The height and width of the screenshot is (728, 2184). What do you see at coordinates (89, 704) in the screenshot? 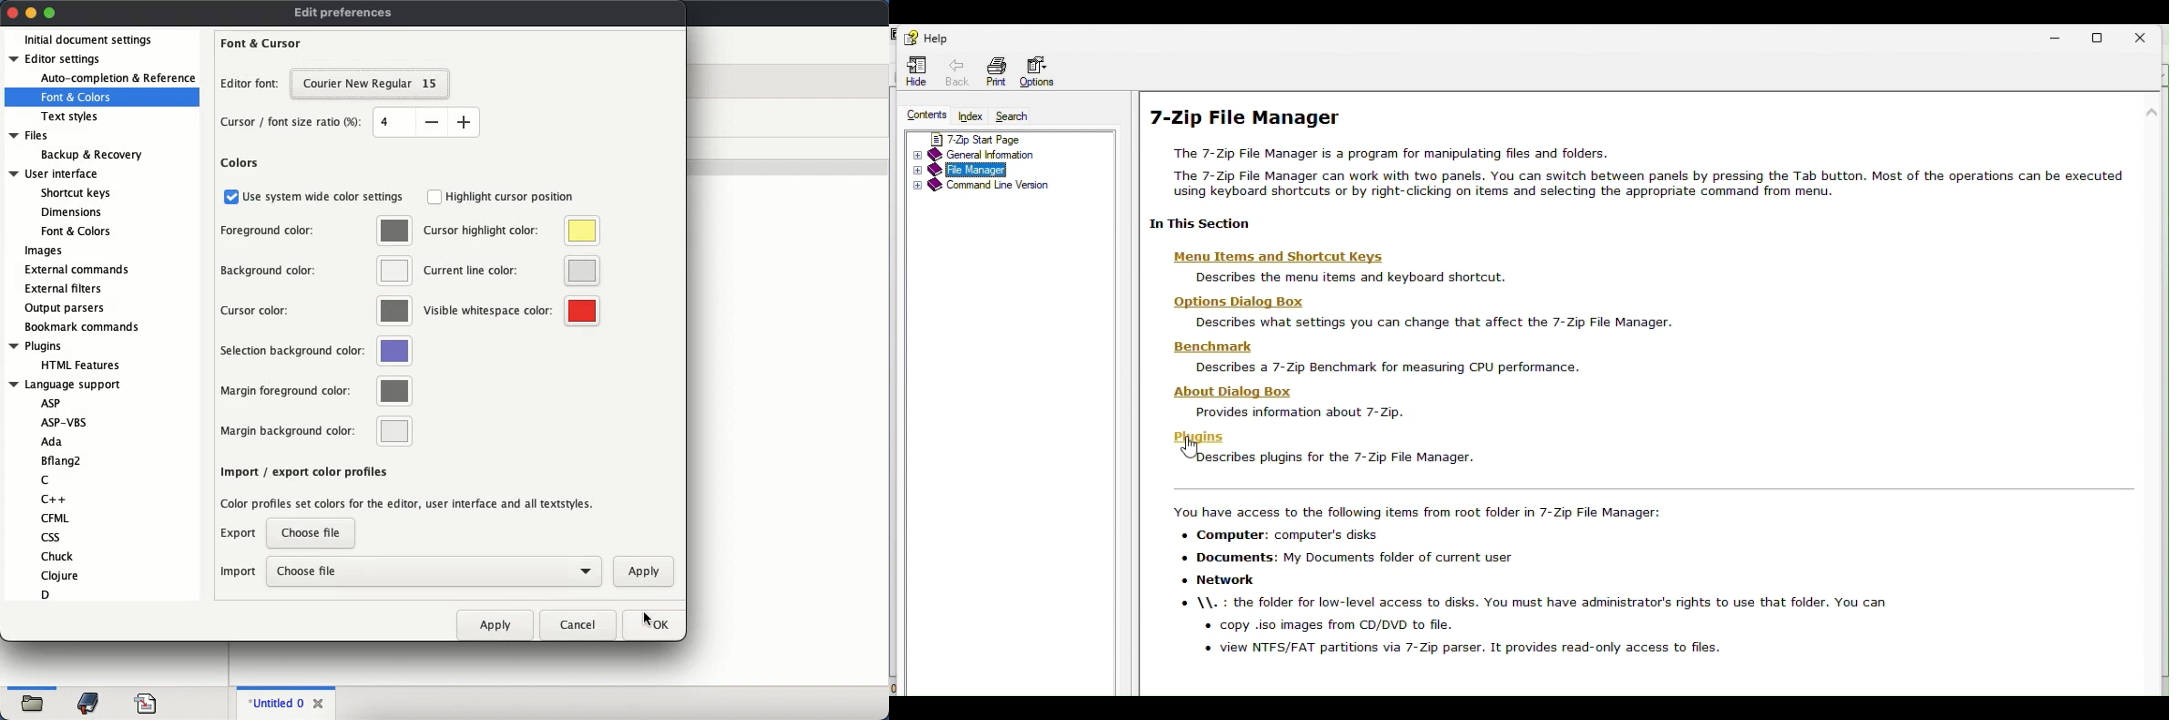
I see `bookmark` at bounding box center [89, 704].